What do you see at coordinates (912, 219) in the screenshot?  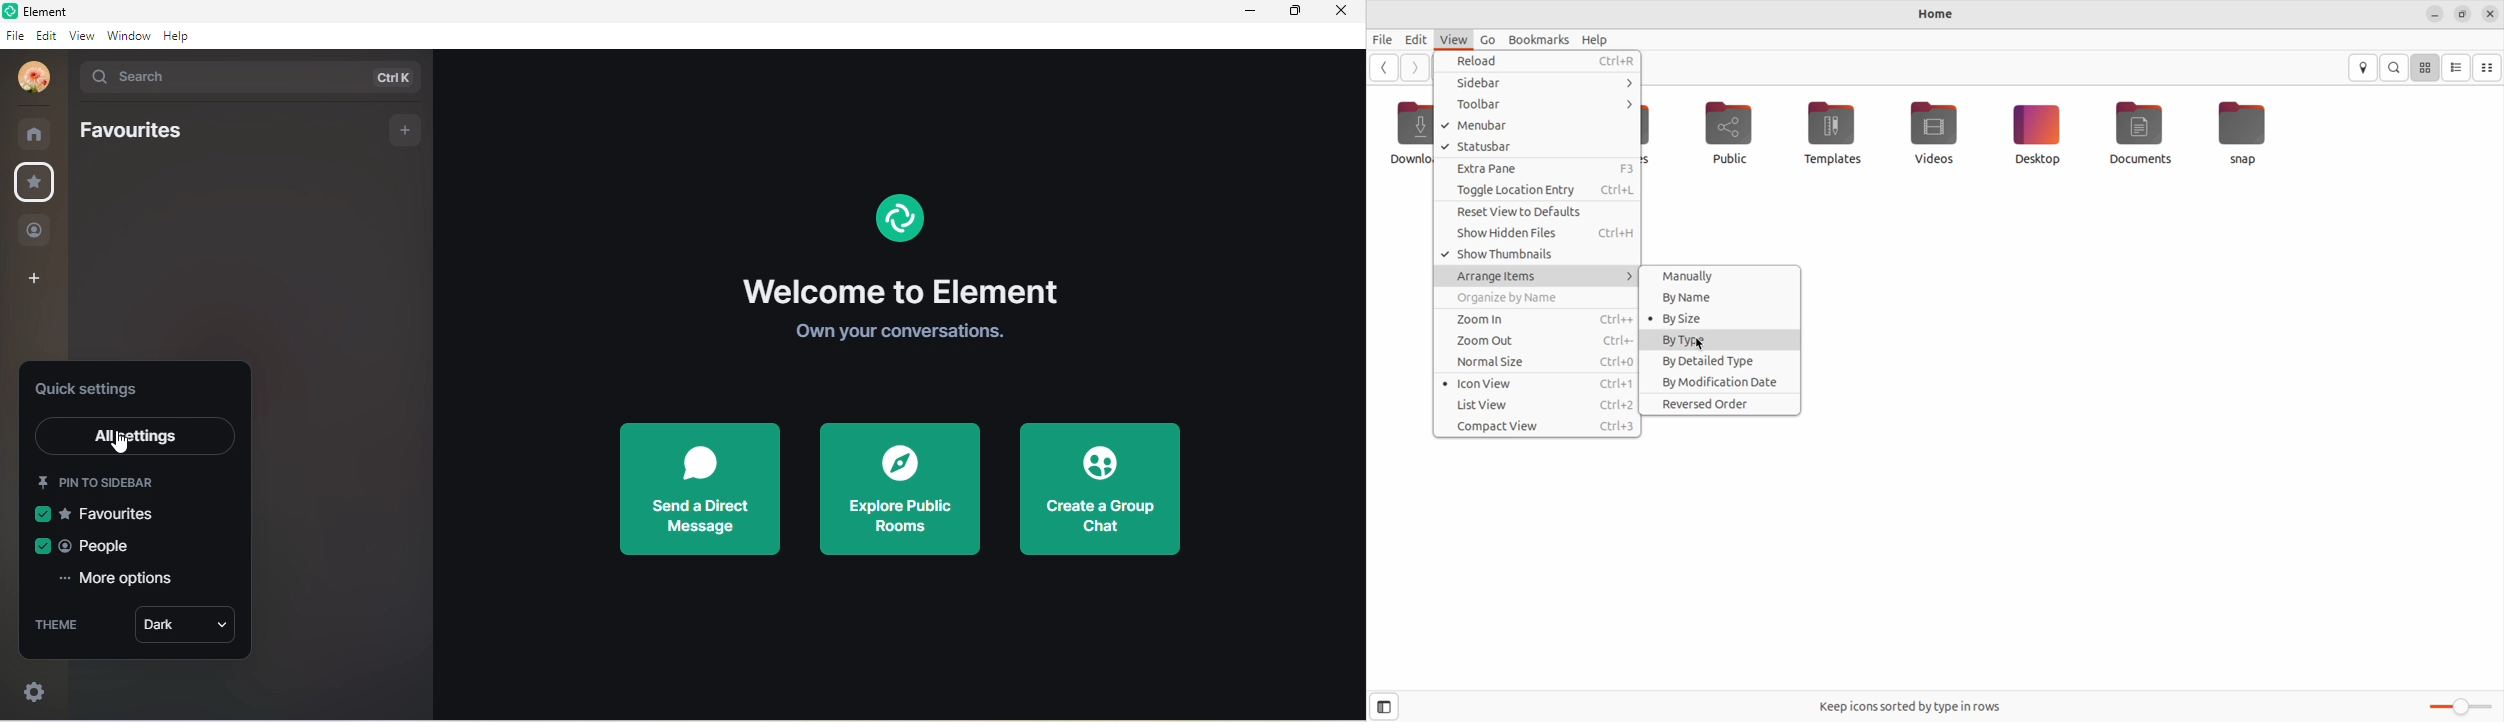 I see `Element Logo` at bounding box center [912, 219].